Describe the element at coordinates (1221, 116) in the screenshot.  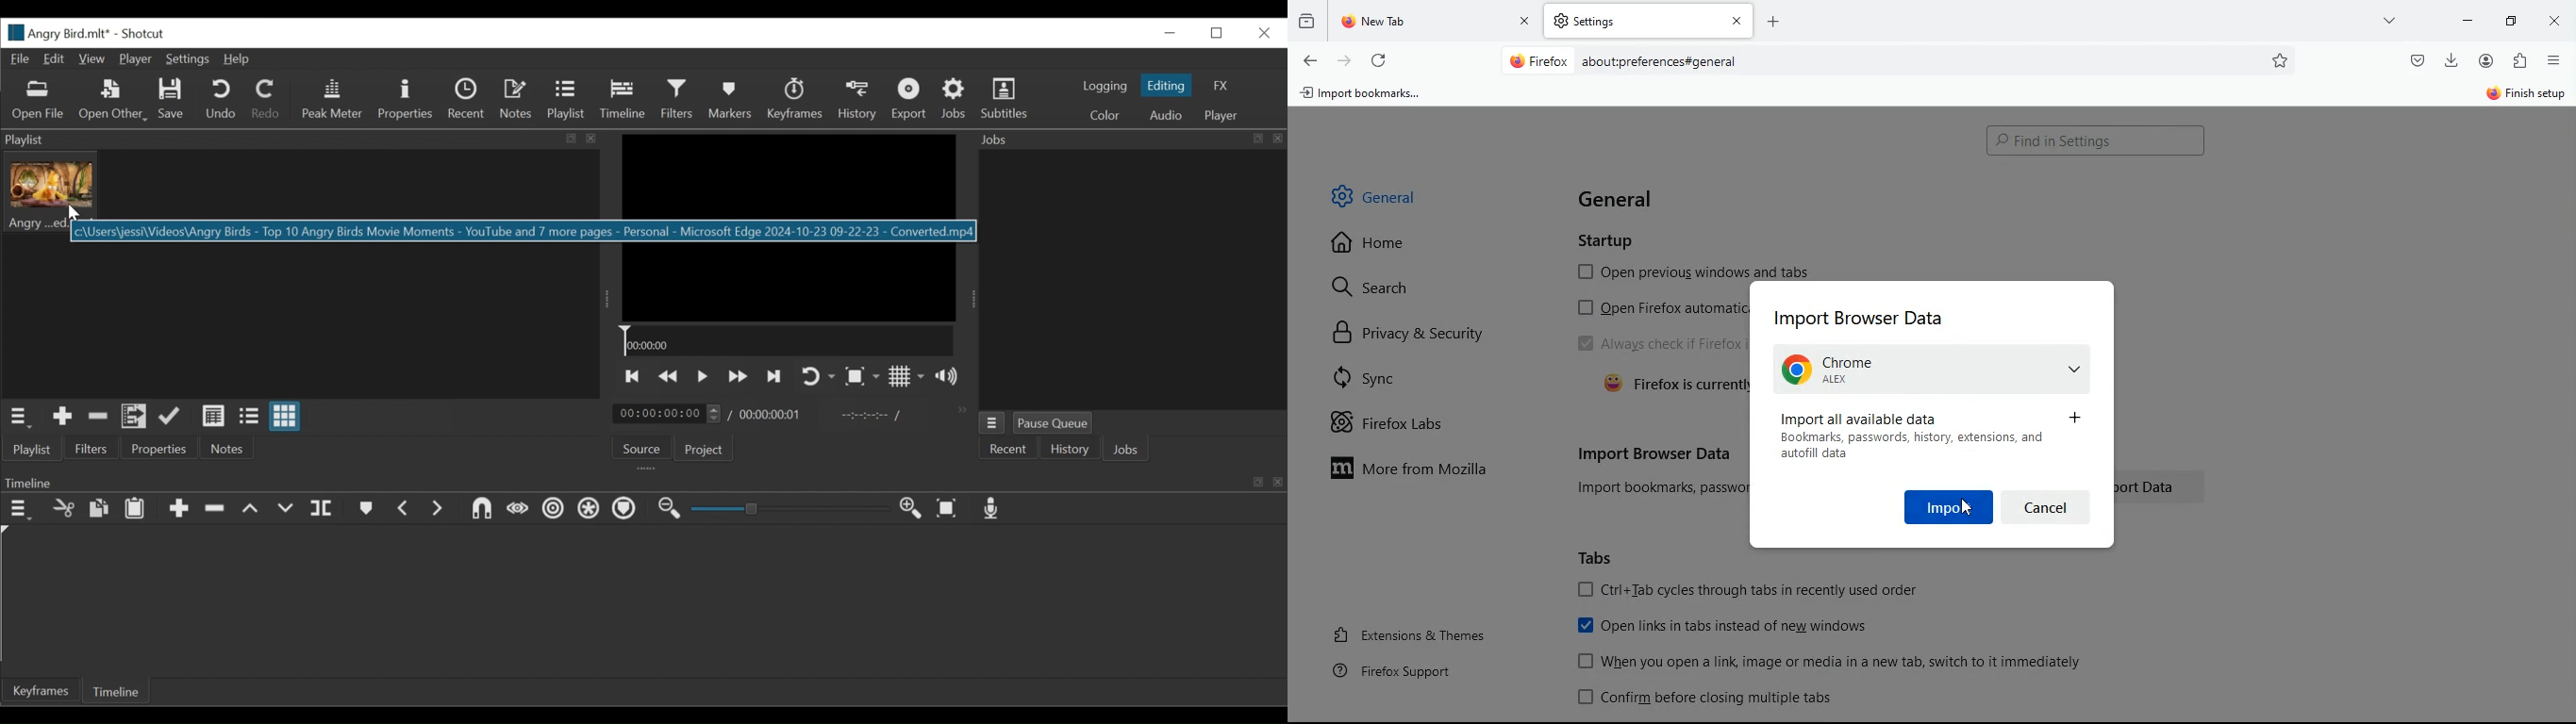
I see `Player` at that location.